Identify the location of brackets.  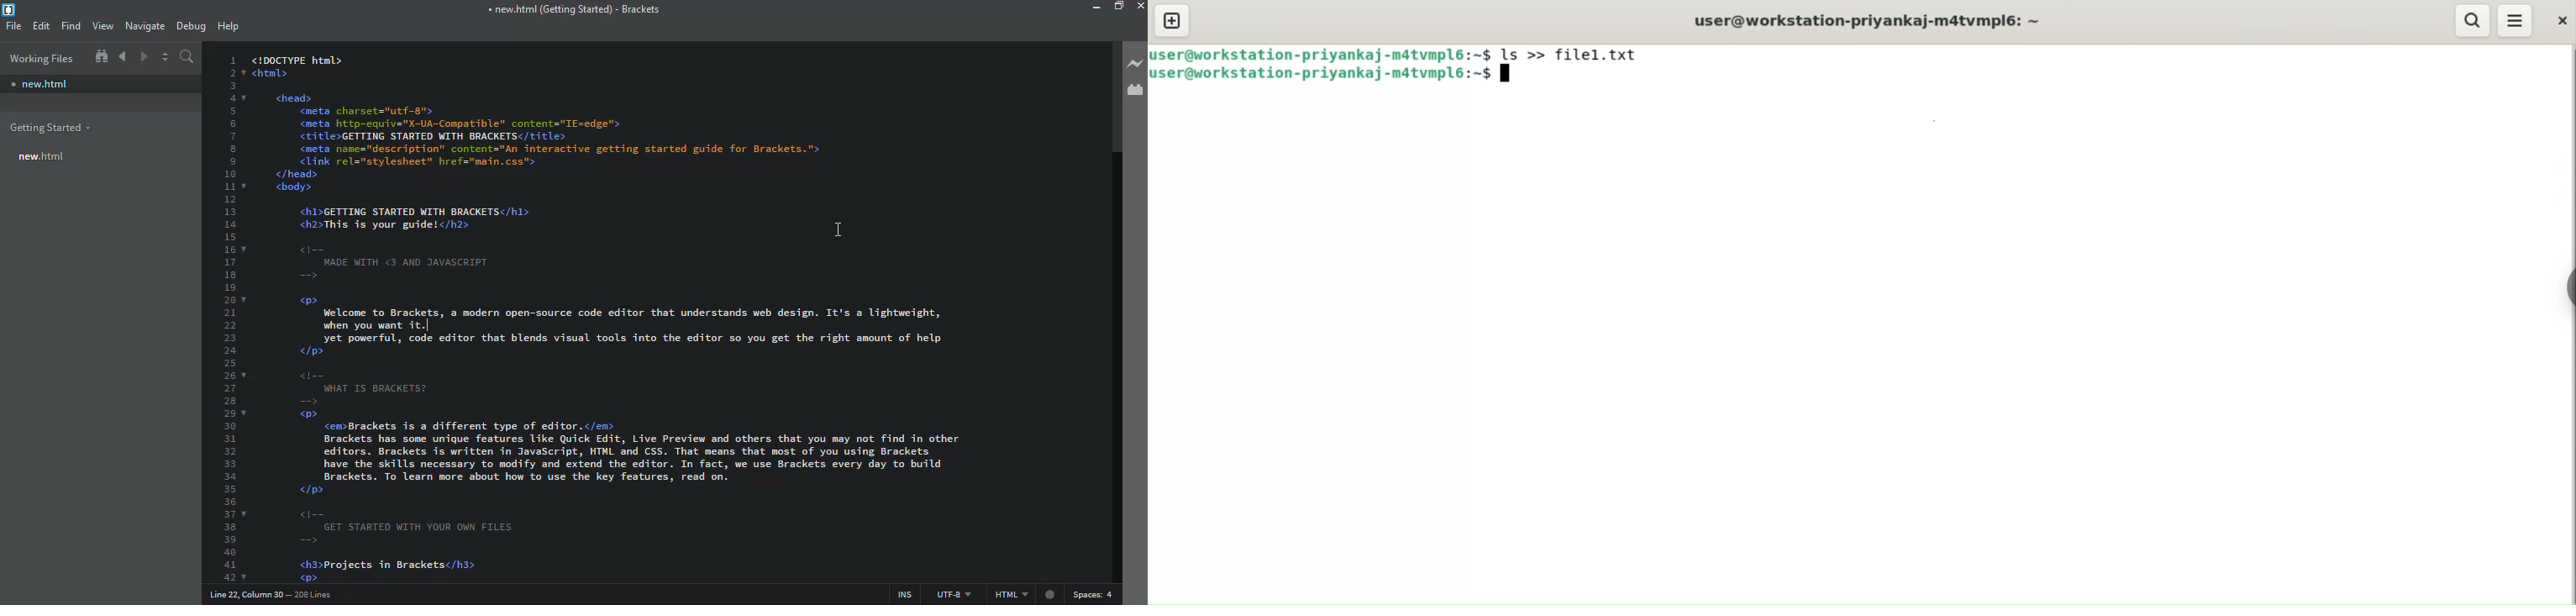
(11, 8).